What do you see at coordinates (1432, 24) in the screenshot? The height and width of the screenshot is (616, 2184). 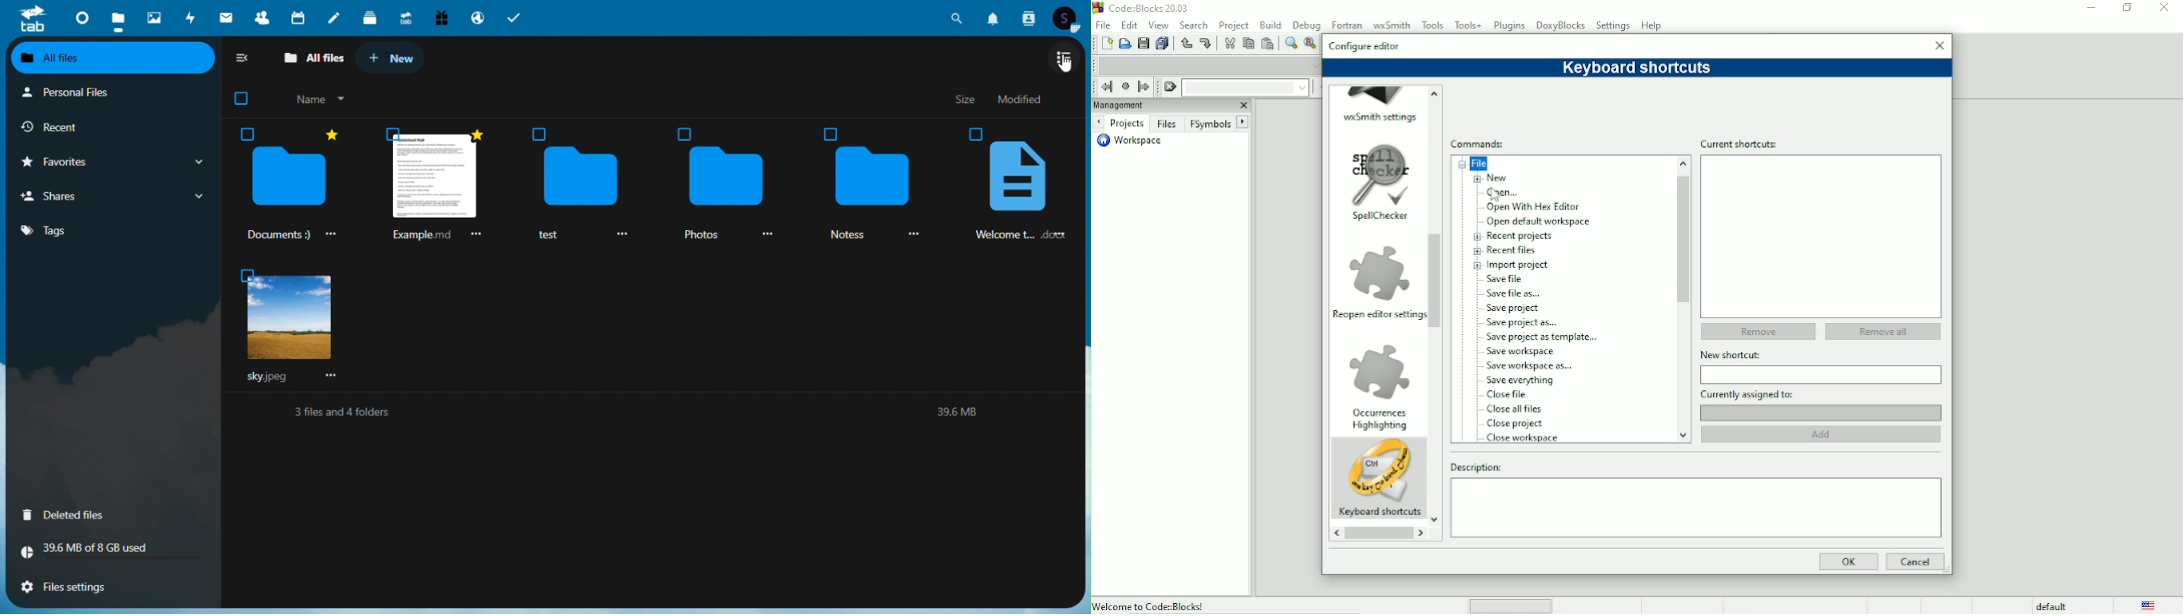 I see `Tools` at bounding box center [1432, 24].